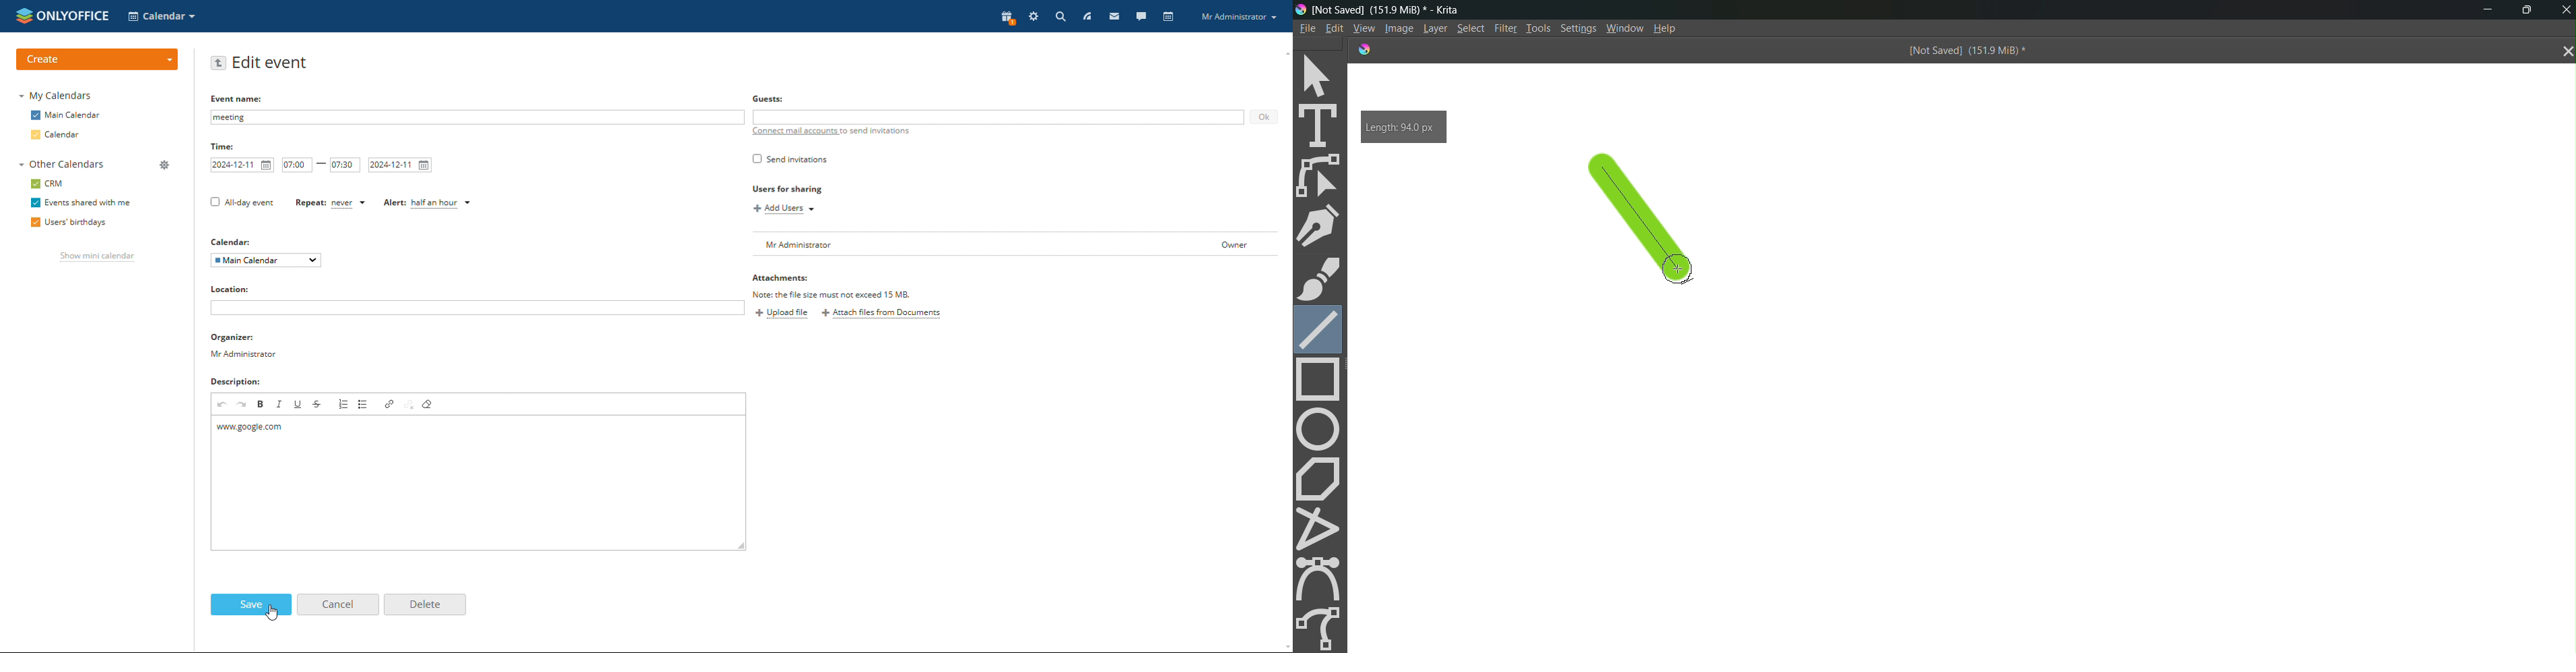 This screenshot has width=2576, height=672. I want to click on underline, so click(299, 404).